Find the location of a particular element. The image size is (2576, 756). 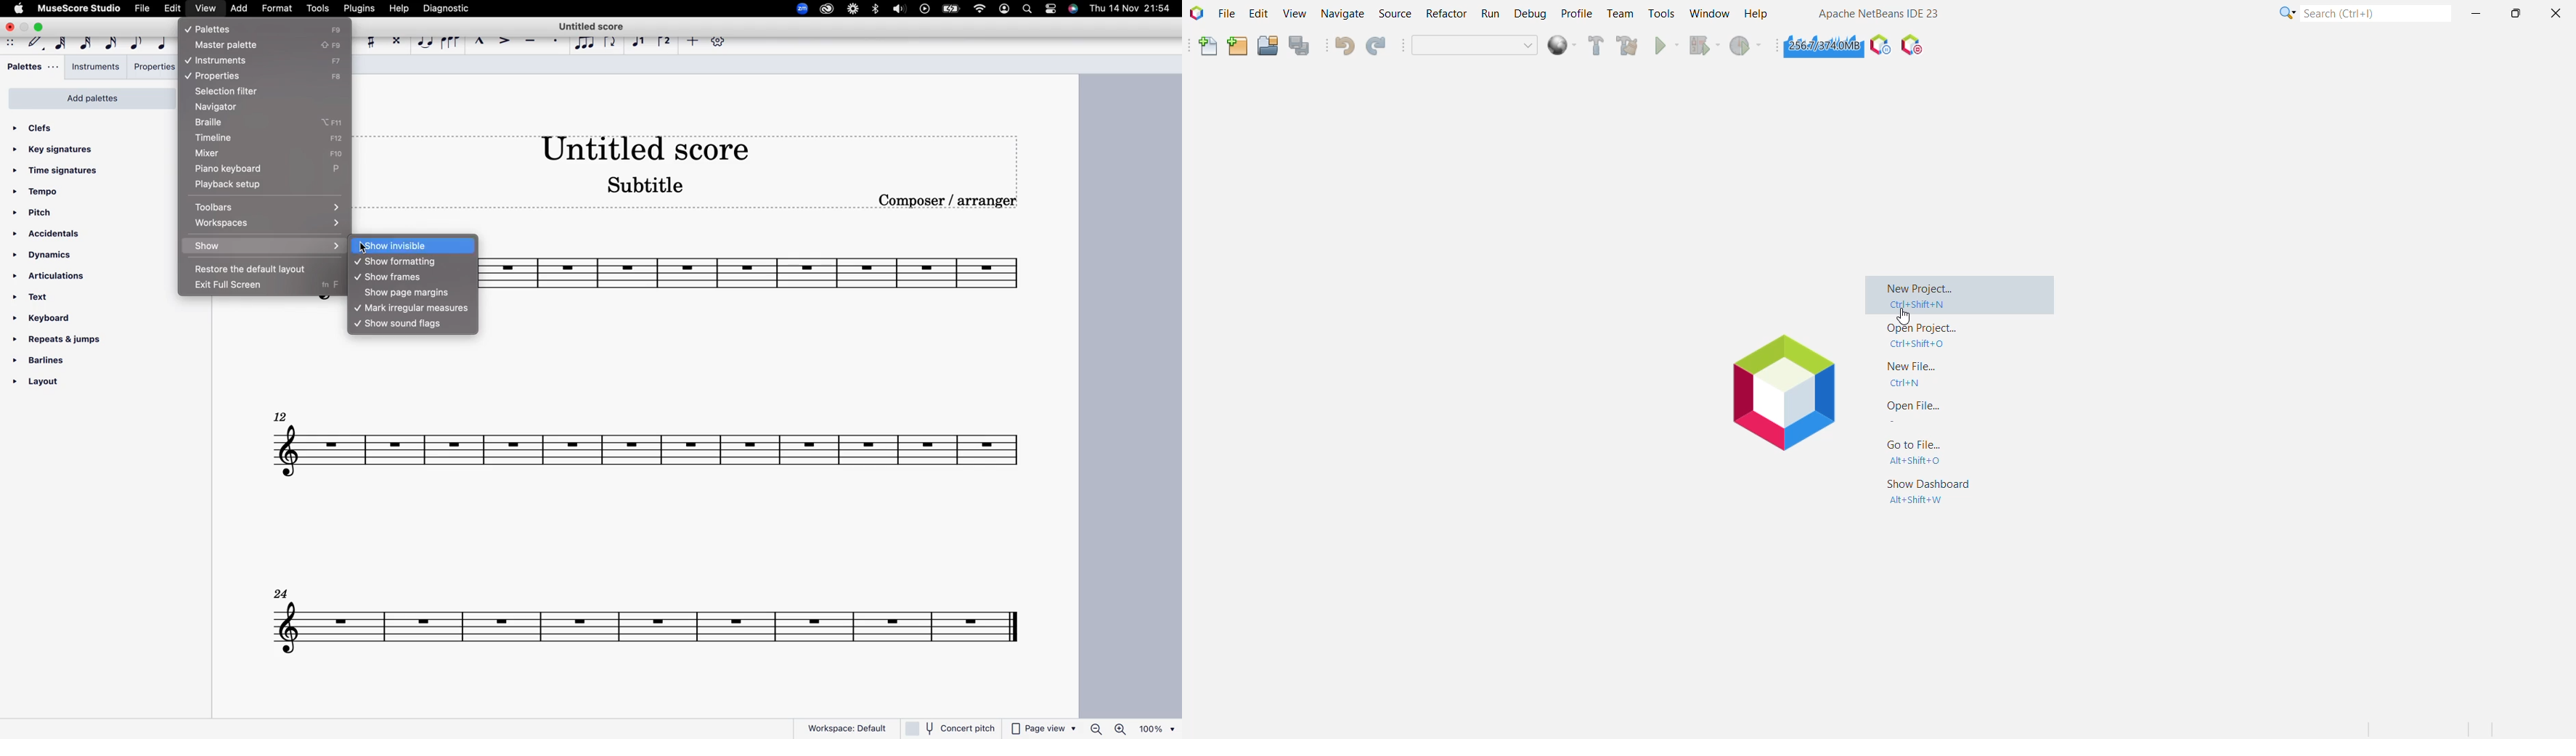

32nd note is located at coordinates (84, 44).